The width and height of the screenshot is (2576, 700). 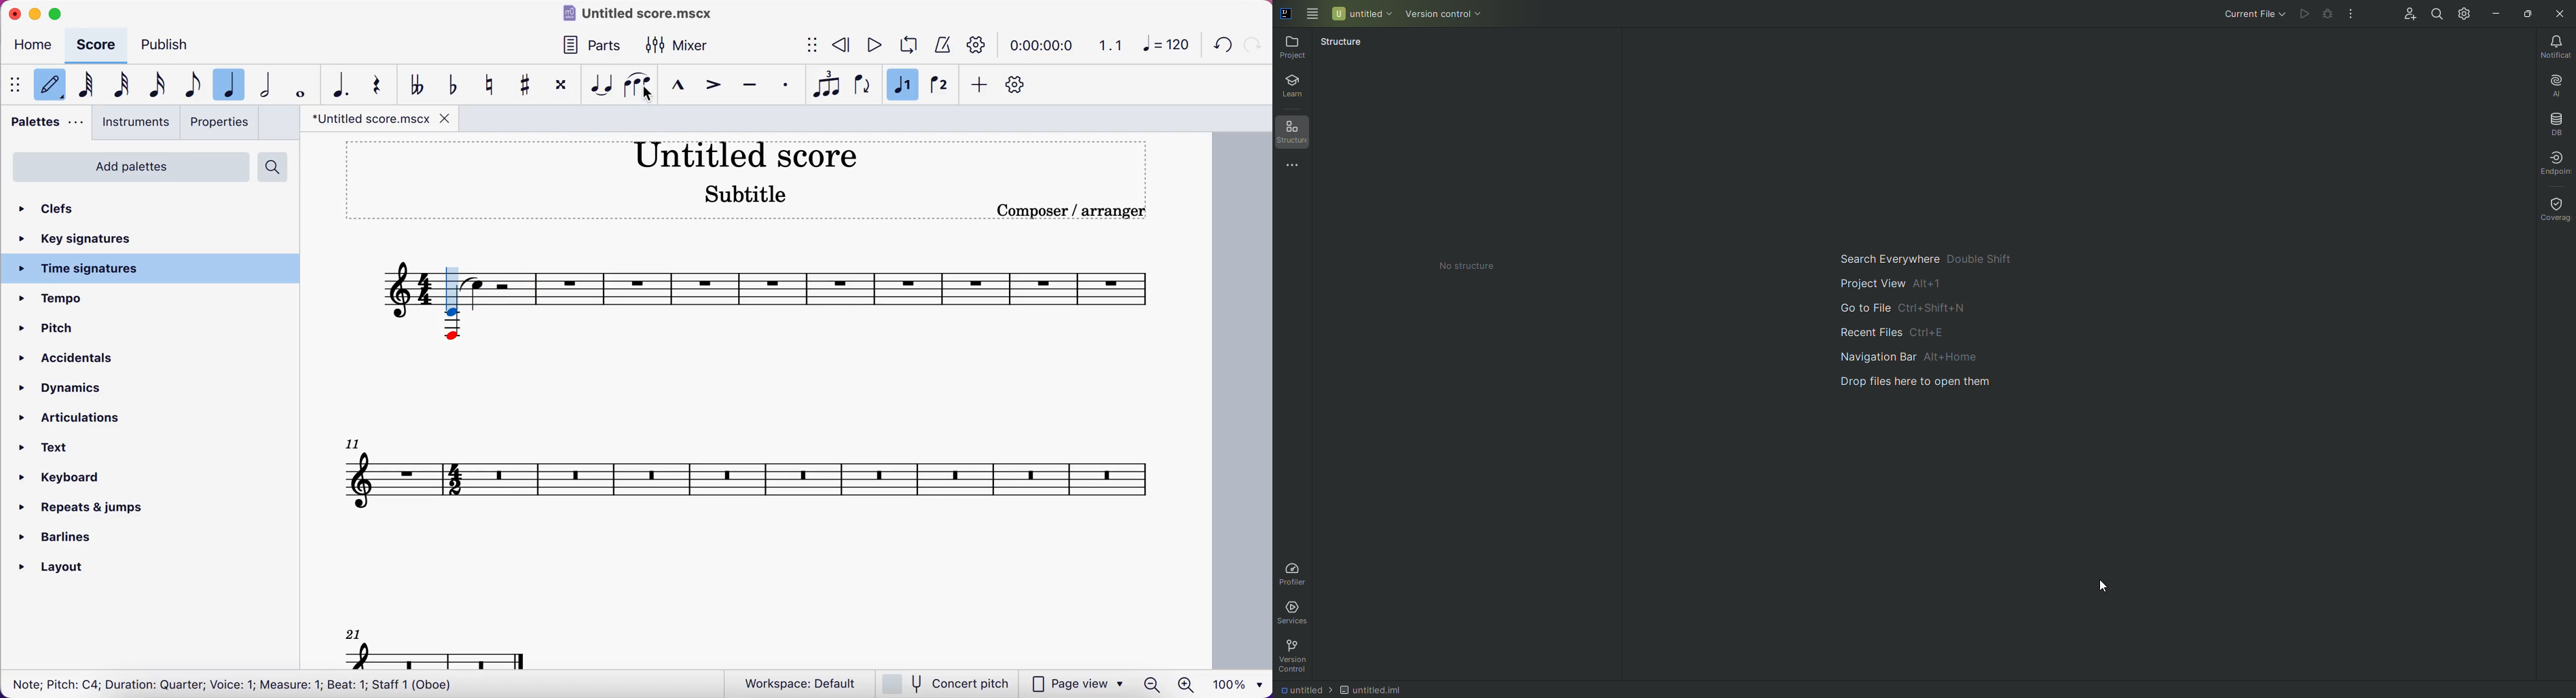 What do you see at coordinates (1188, 685) in the screenshot?
I see `zoom in` at bounding box center [1188, 685].